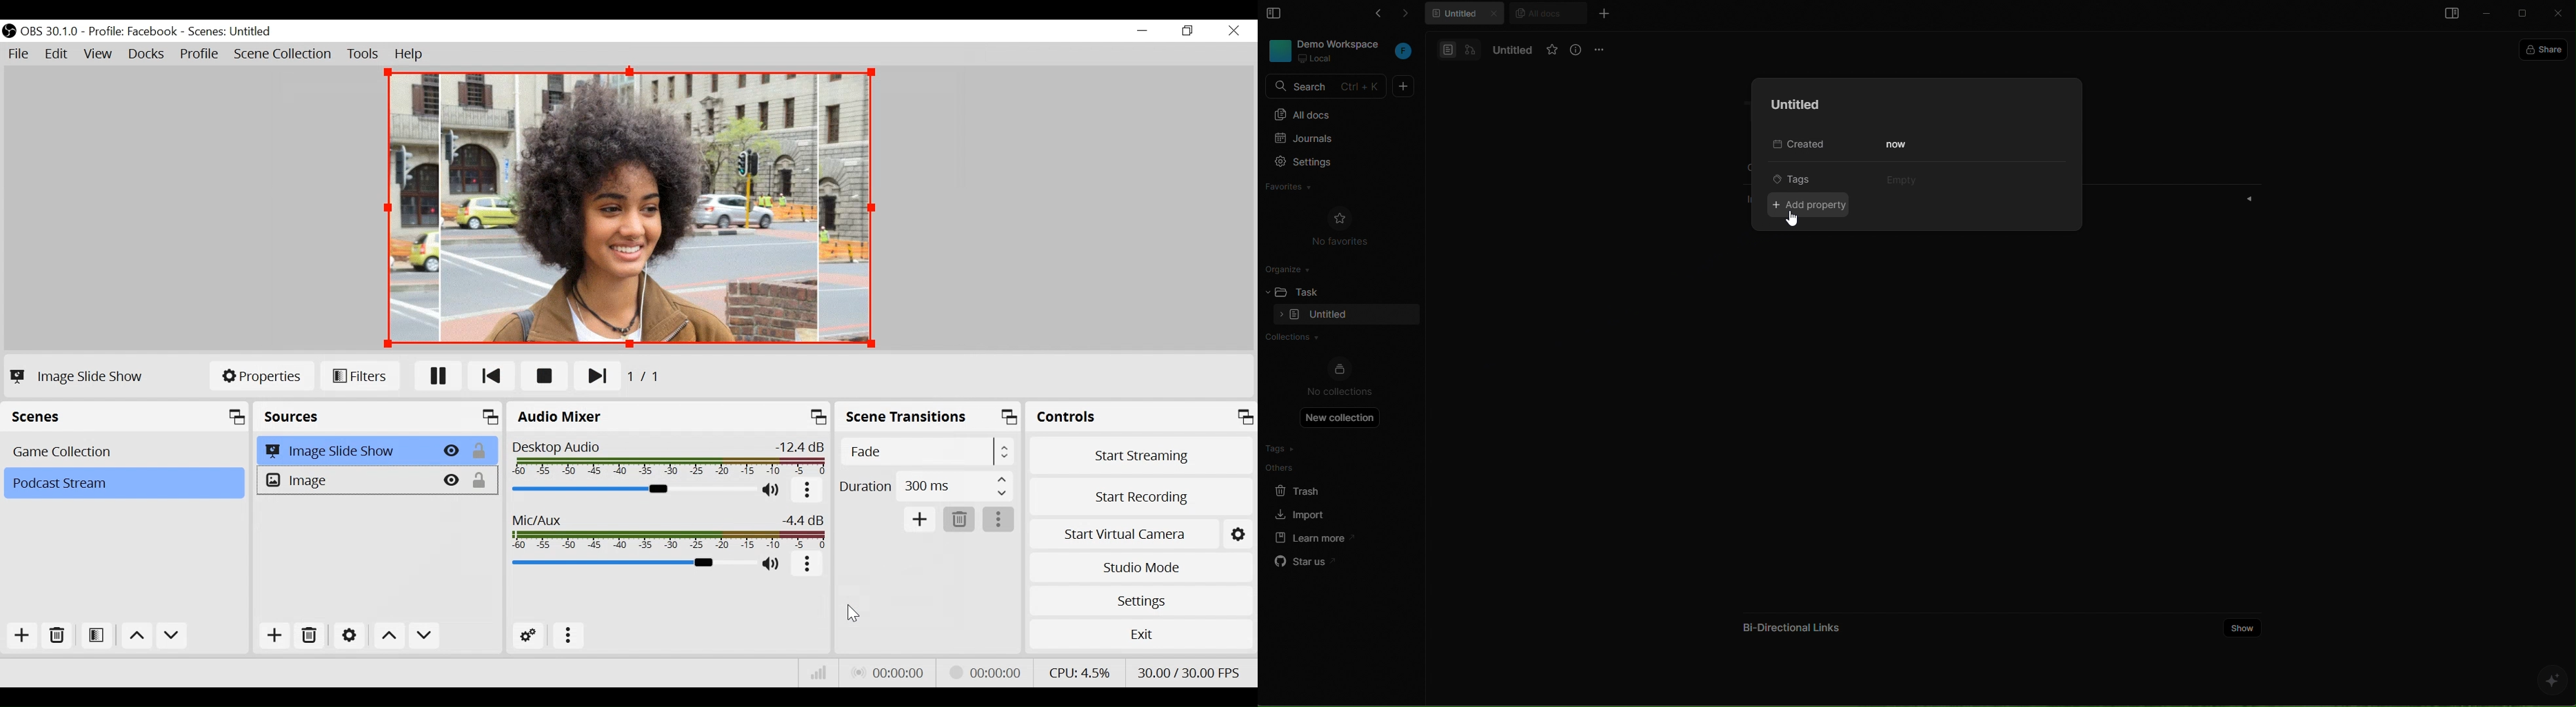 The image size is (2576, 728). What do you see at coordinates (363, 54) in the screenshot?
I see `Tools` at bounding box center [363, 54].